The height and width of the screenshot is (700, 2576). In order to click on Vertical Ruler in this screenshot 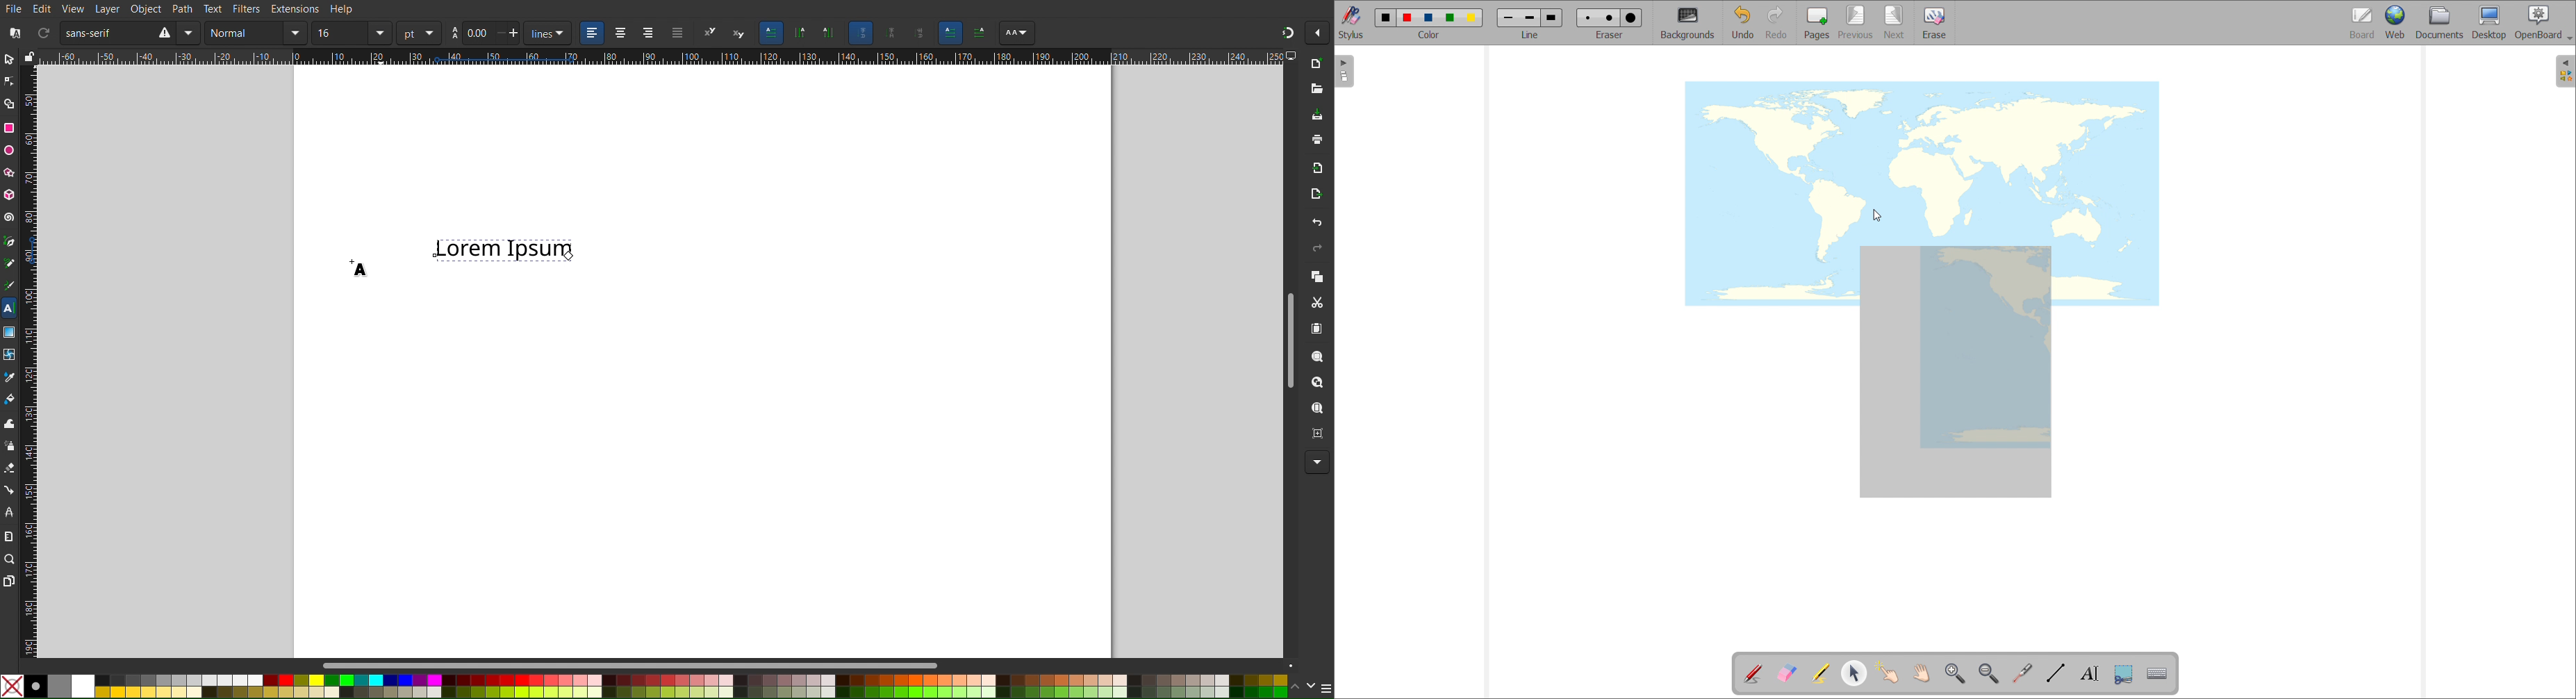, I will do `click(28, 361)`.